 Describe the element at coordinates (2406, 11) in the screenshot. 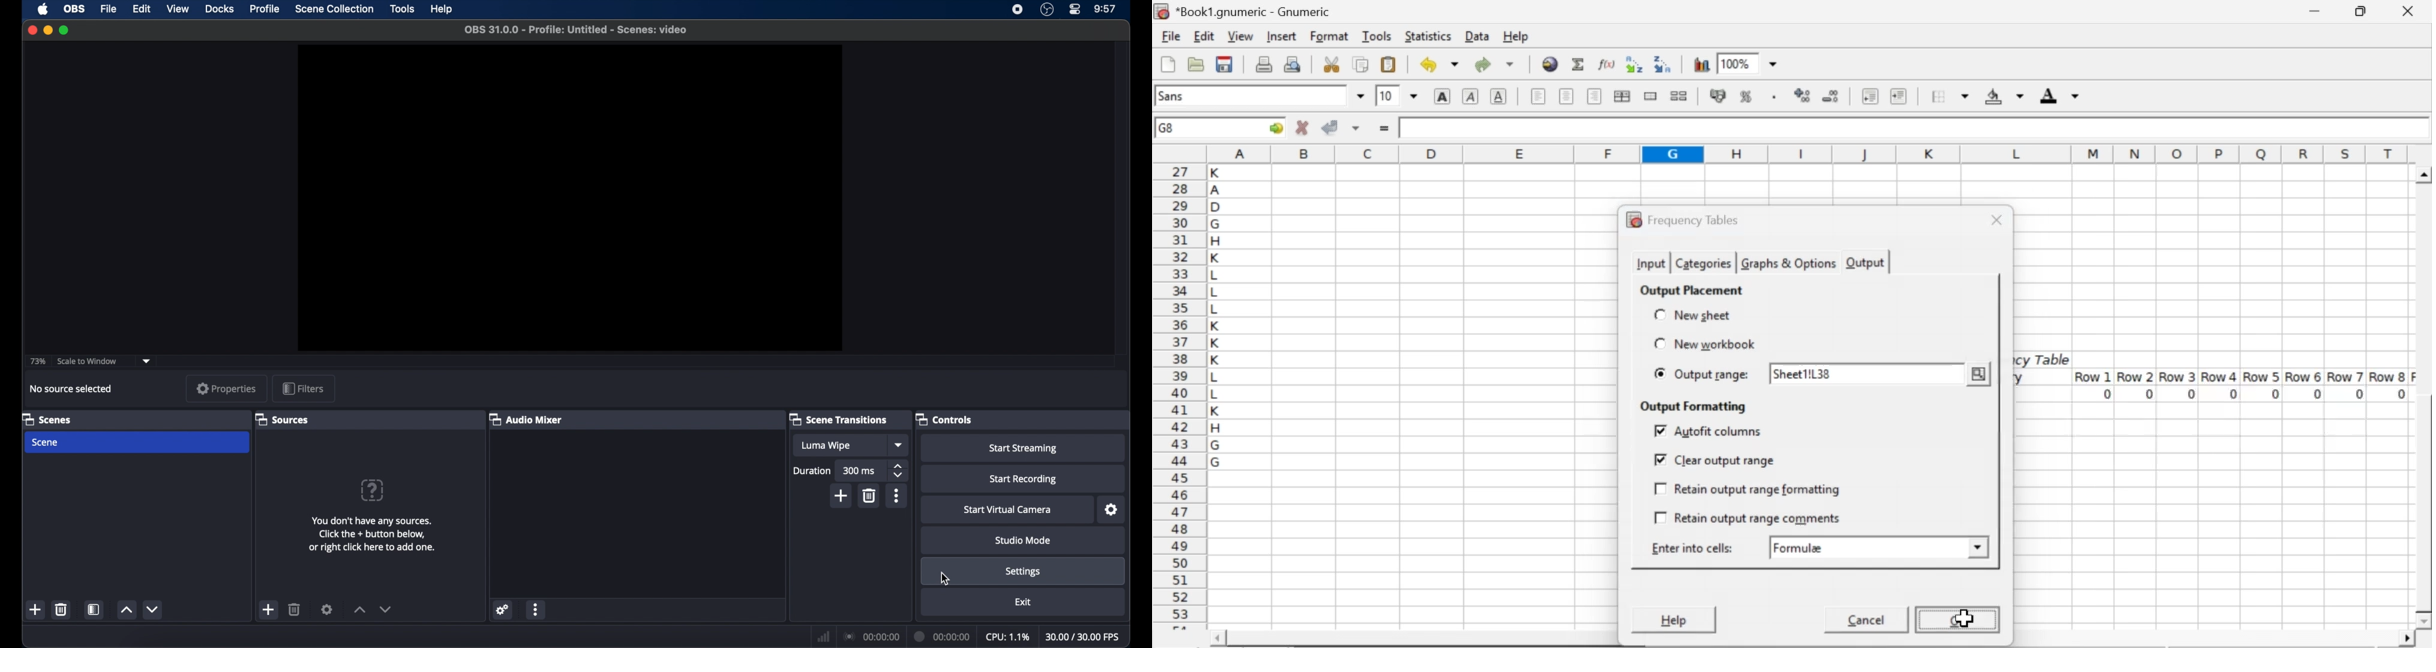

I see `close` at that location.